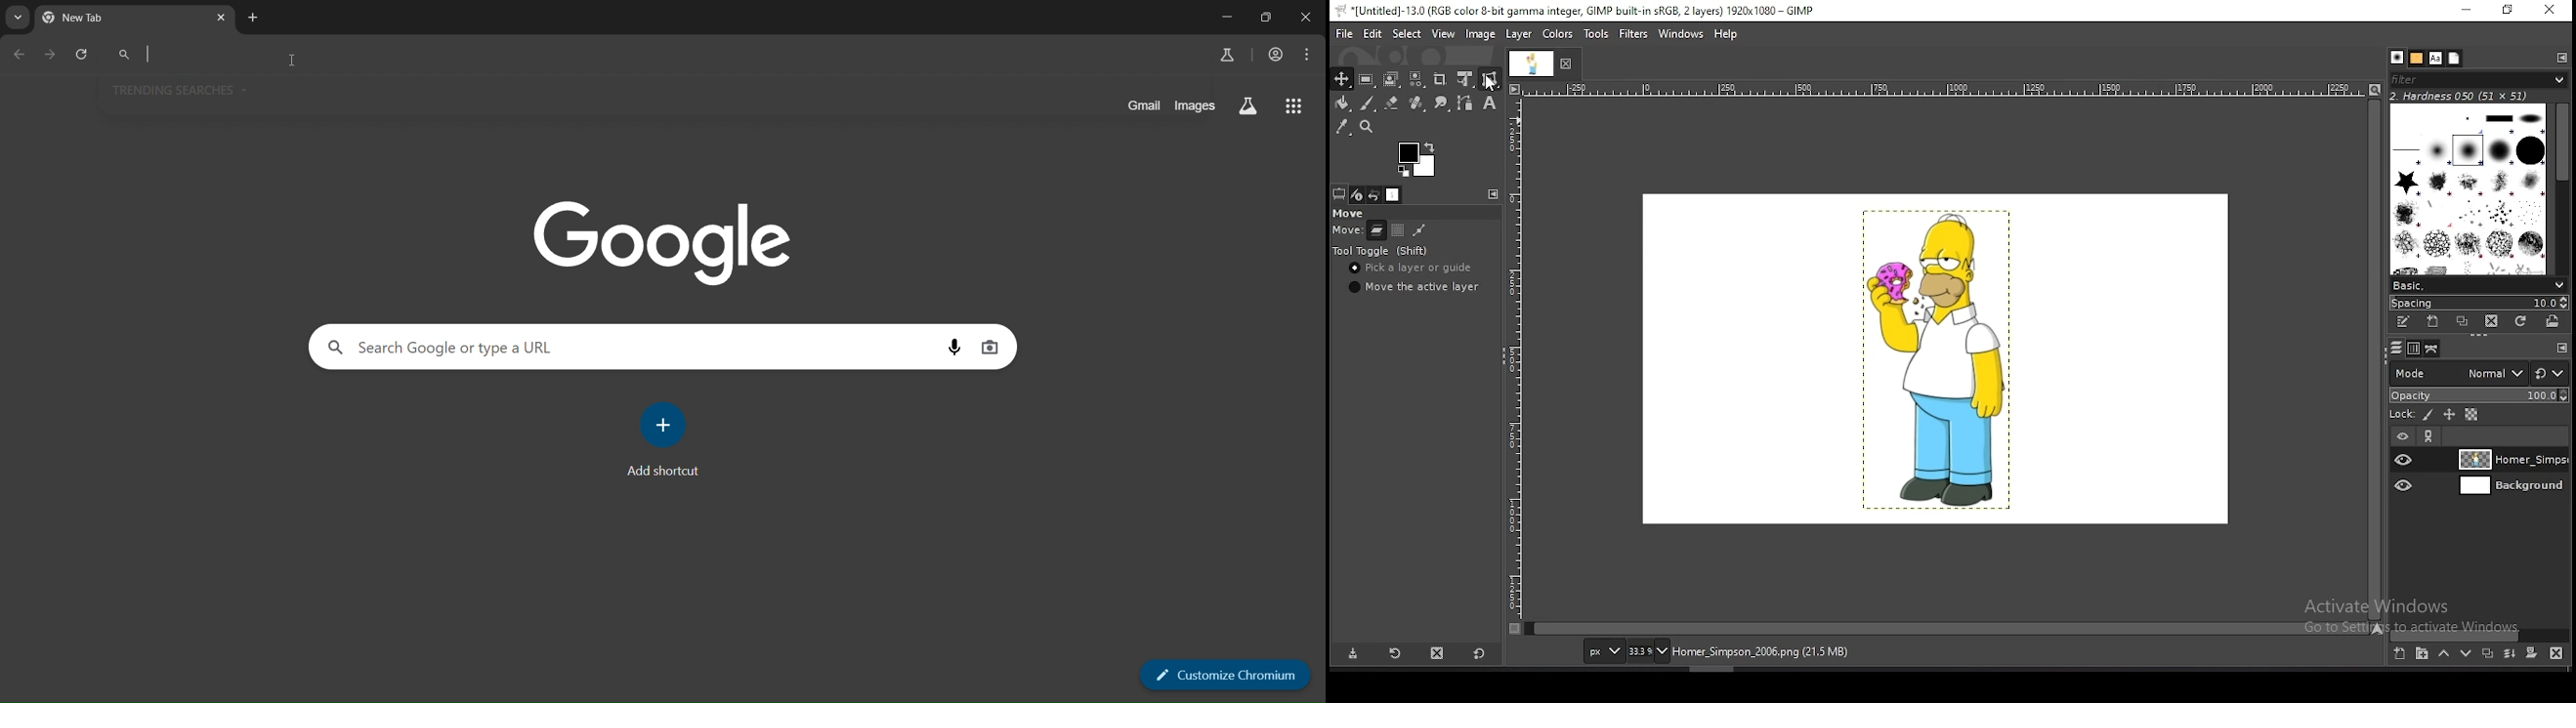  I want to click on search tabs, so click(17, 17).